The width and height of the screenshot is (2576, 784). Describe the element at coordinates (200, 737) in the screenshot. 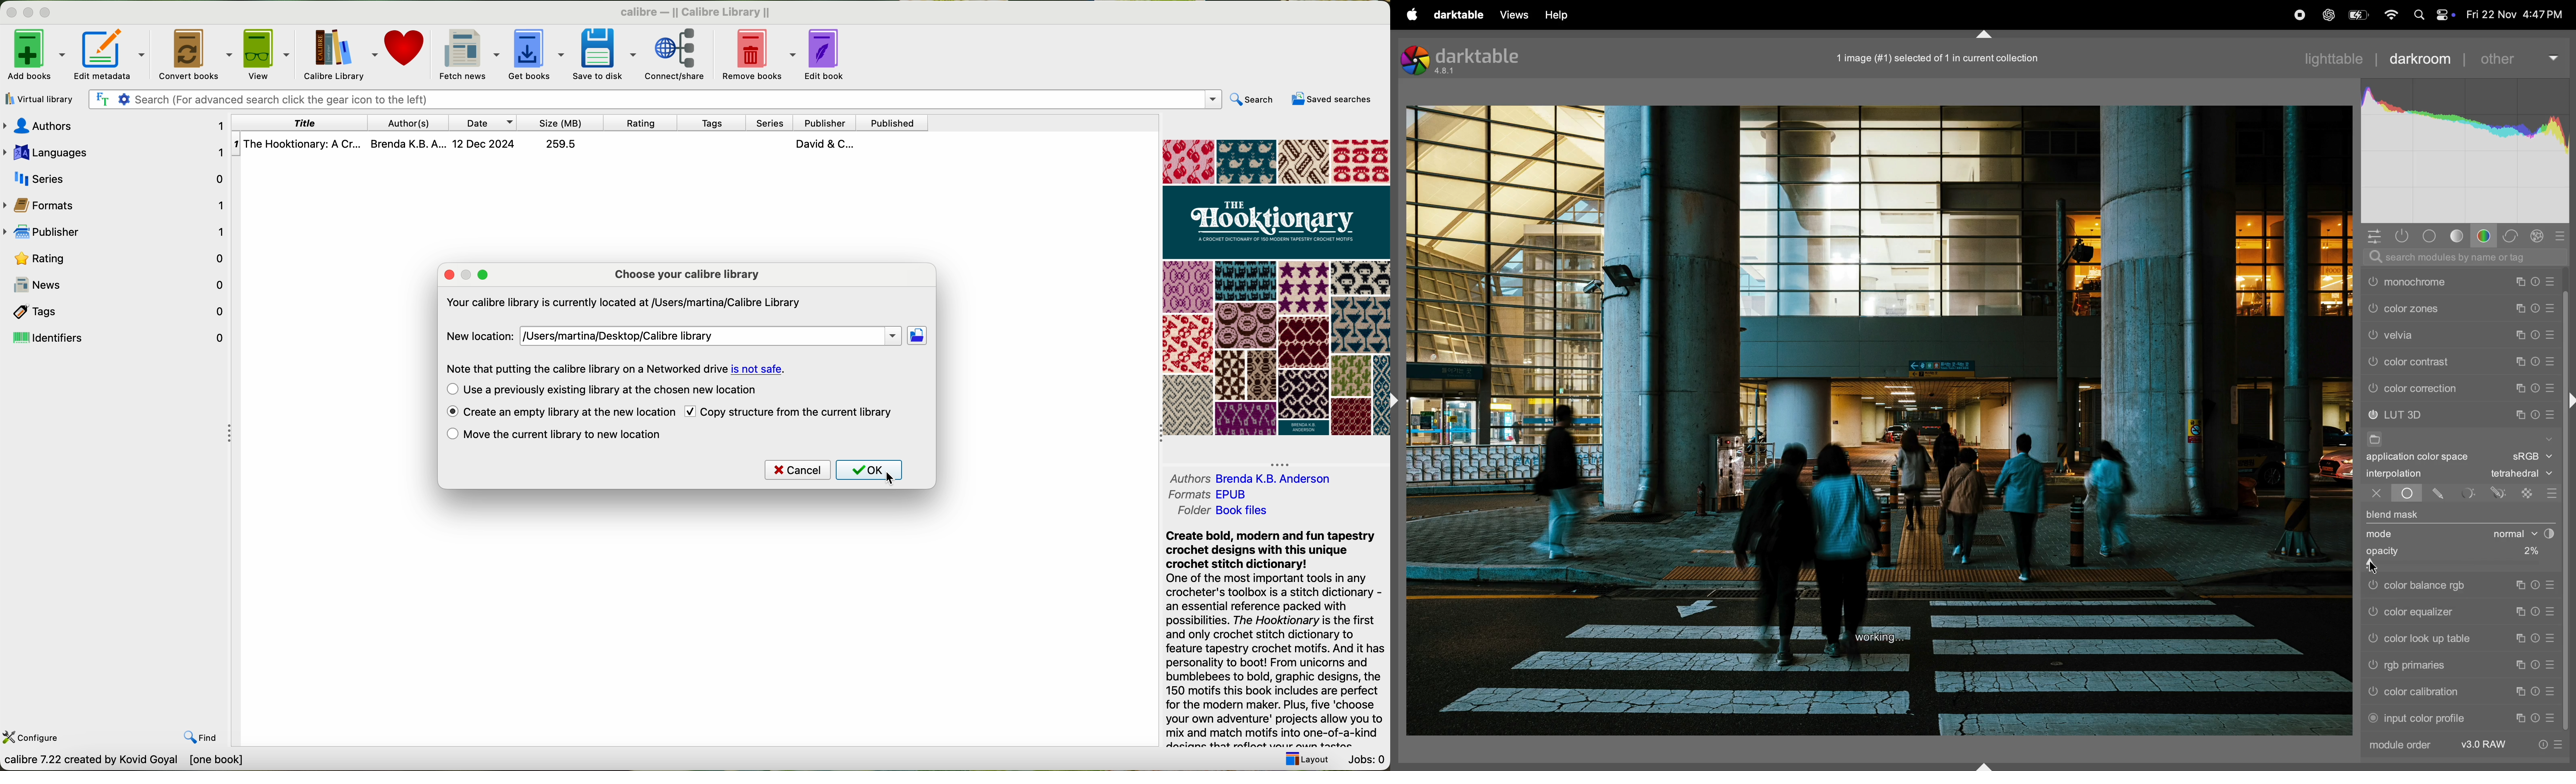

I see `find` at that location.